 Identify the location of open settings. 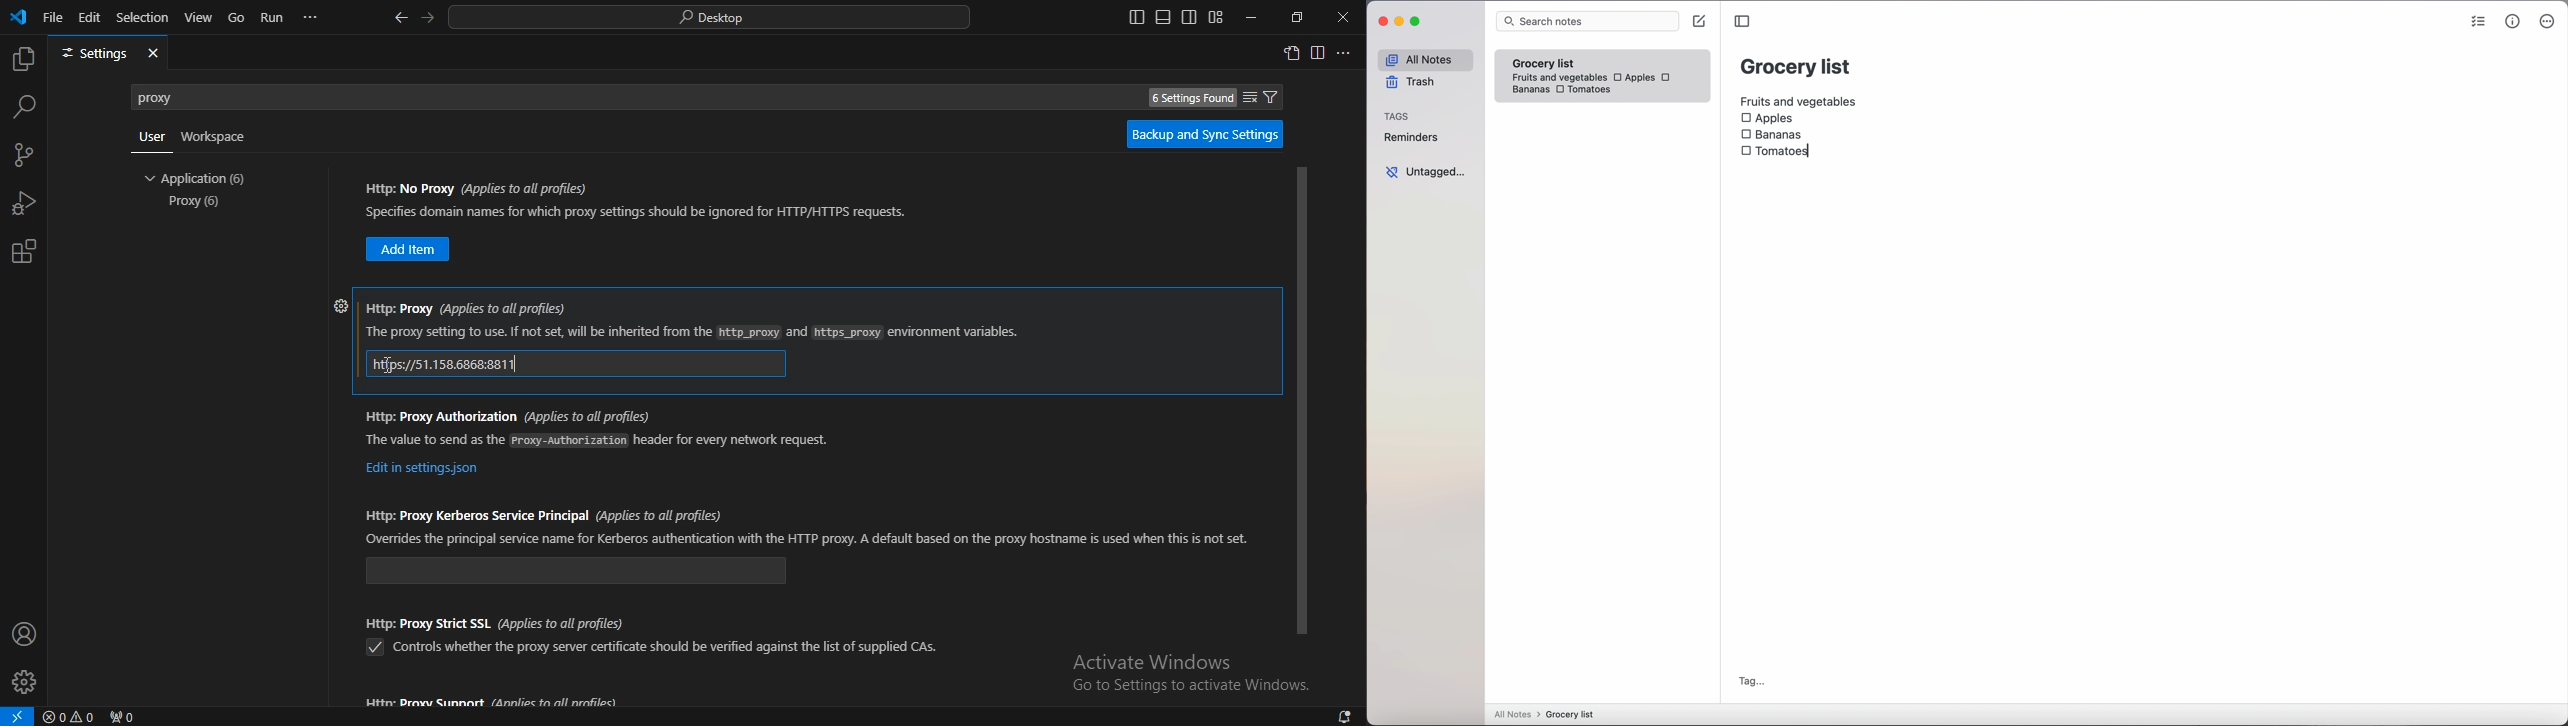
(1293, 55).